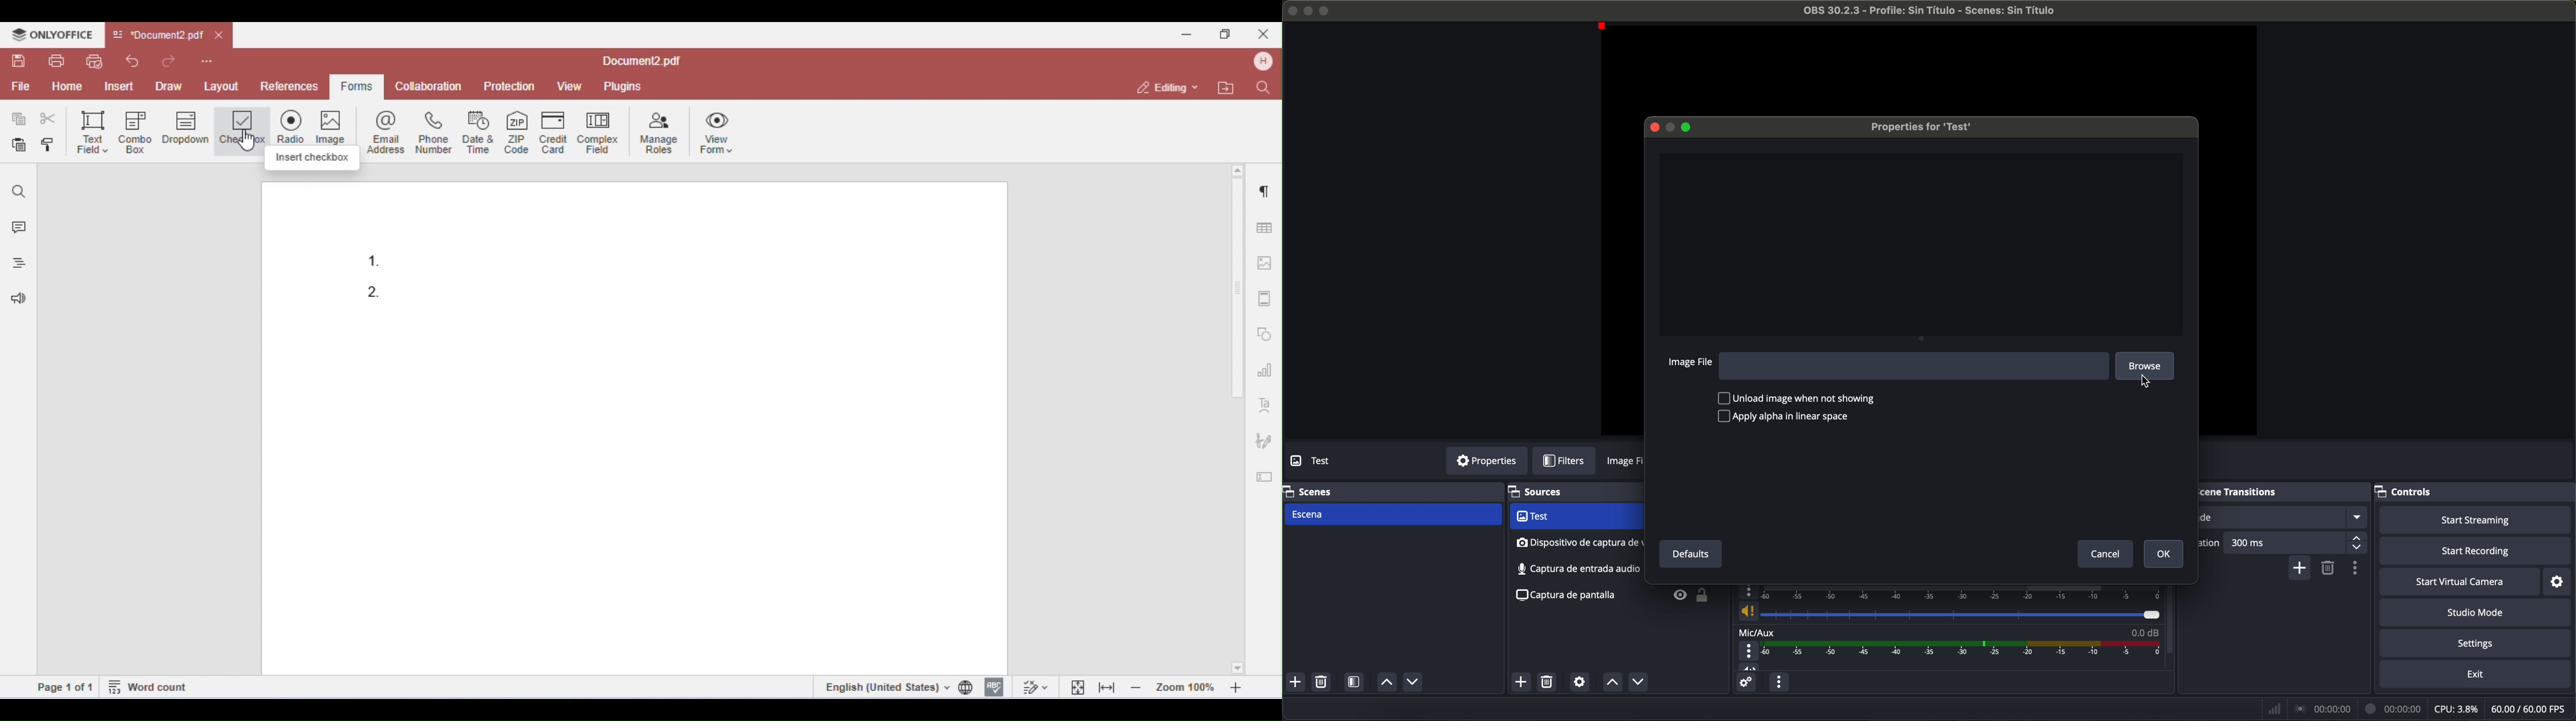  I want to click on move scene down, so click(1413, 684).